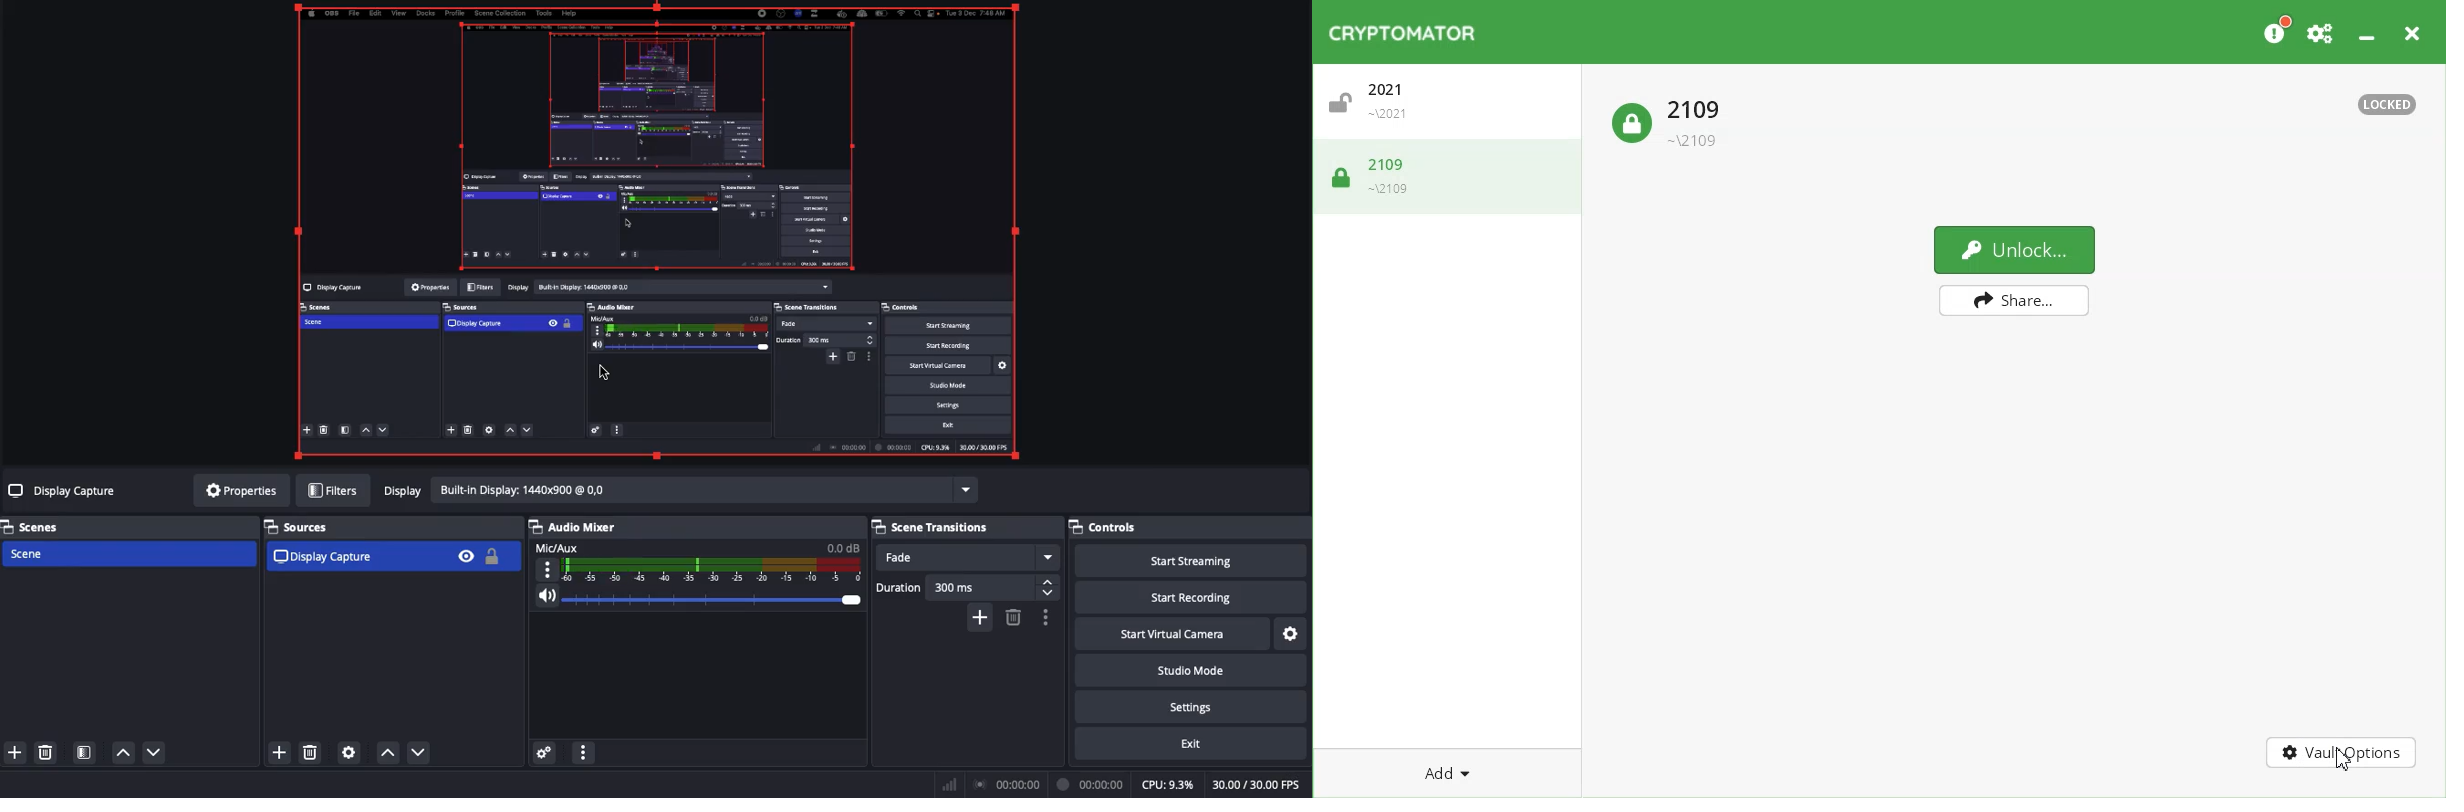  Describe the element at coordinates (1260, 785) in the screenshot. I see `FPS` at that location.